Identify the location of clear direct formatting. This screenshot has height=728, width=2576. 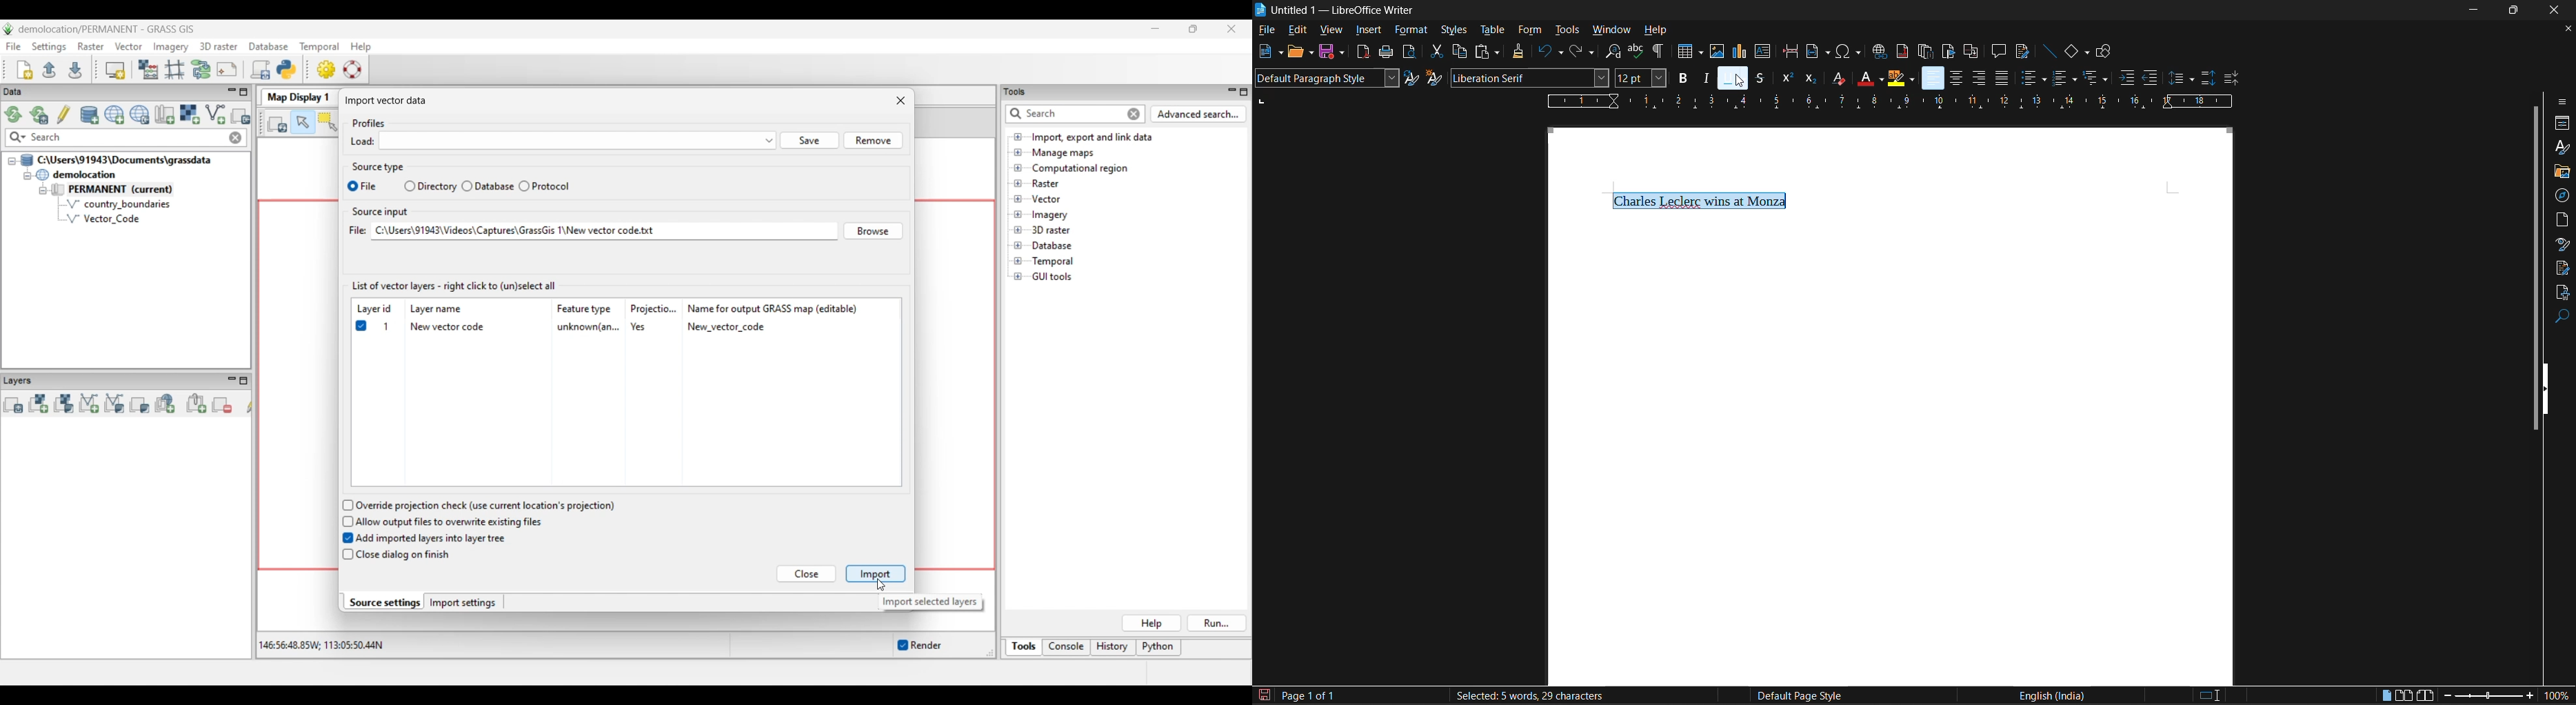
(1835, 77).